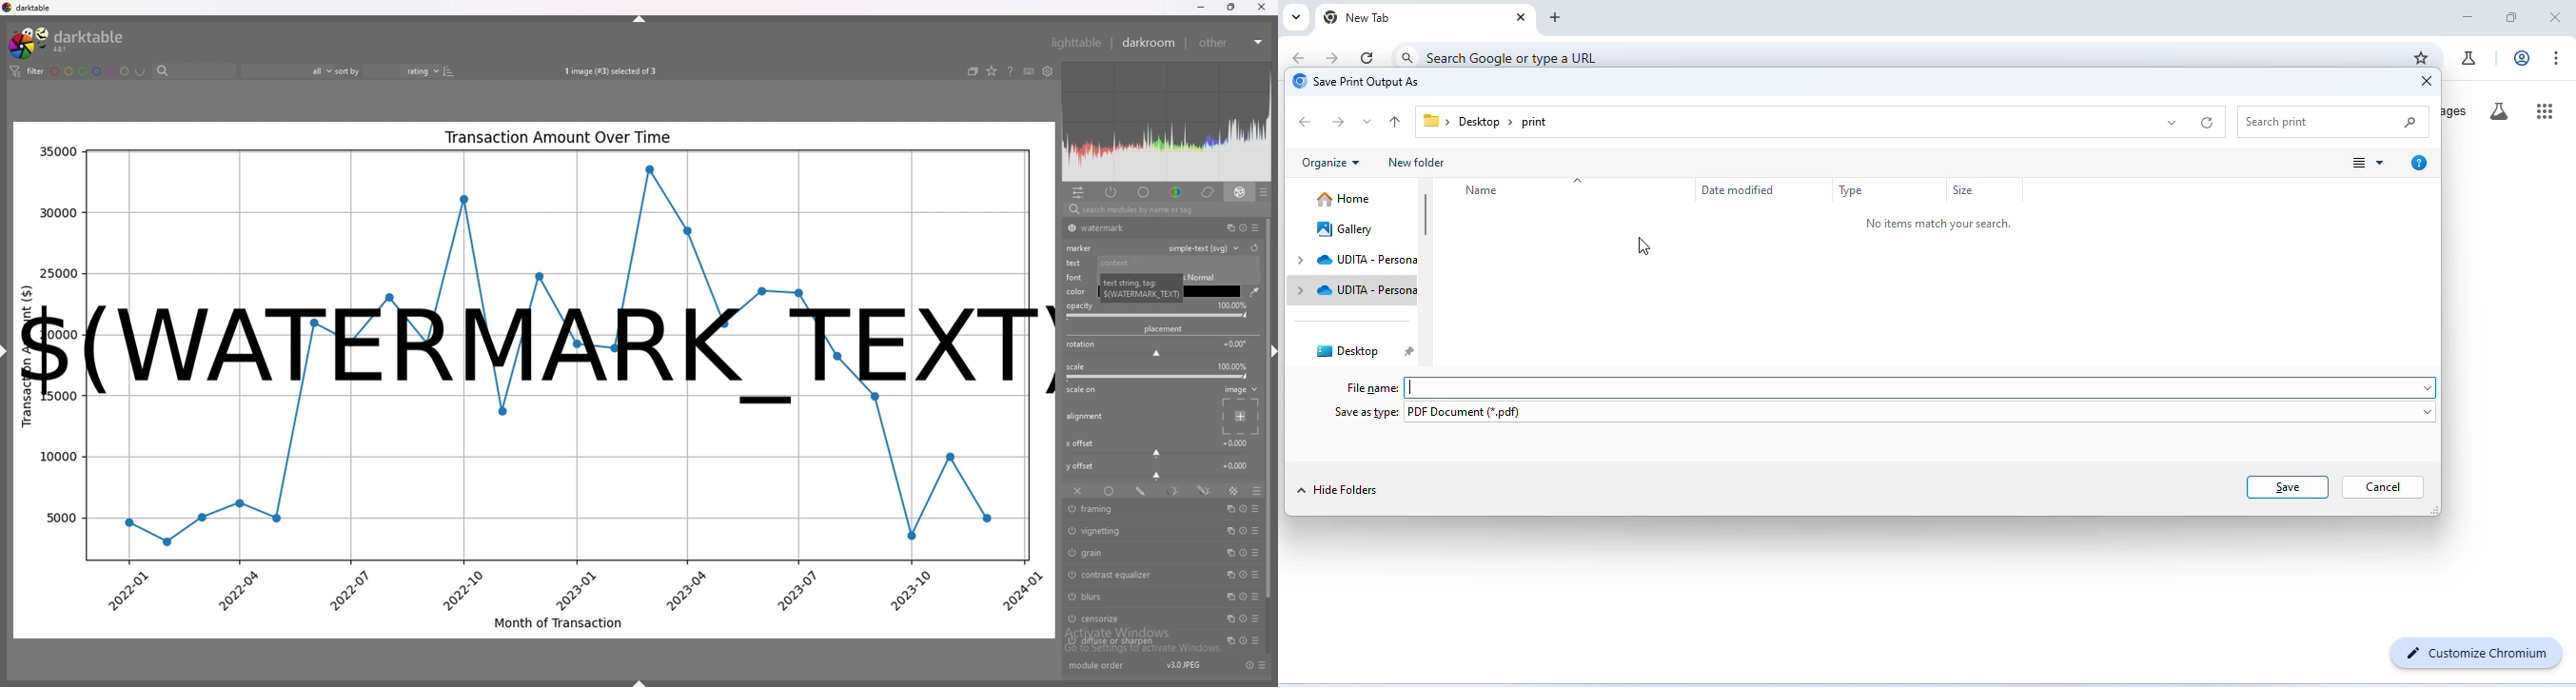  I want to click on udita personal, so click(1354, 291).